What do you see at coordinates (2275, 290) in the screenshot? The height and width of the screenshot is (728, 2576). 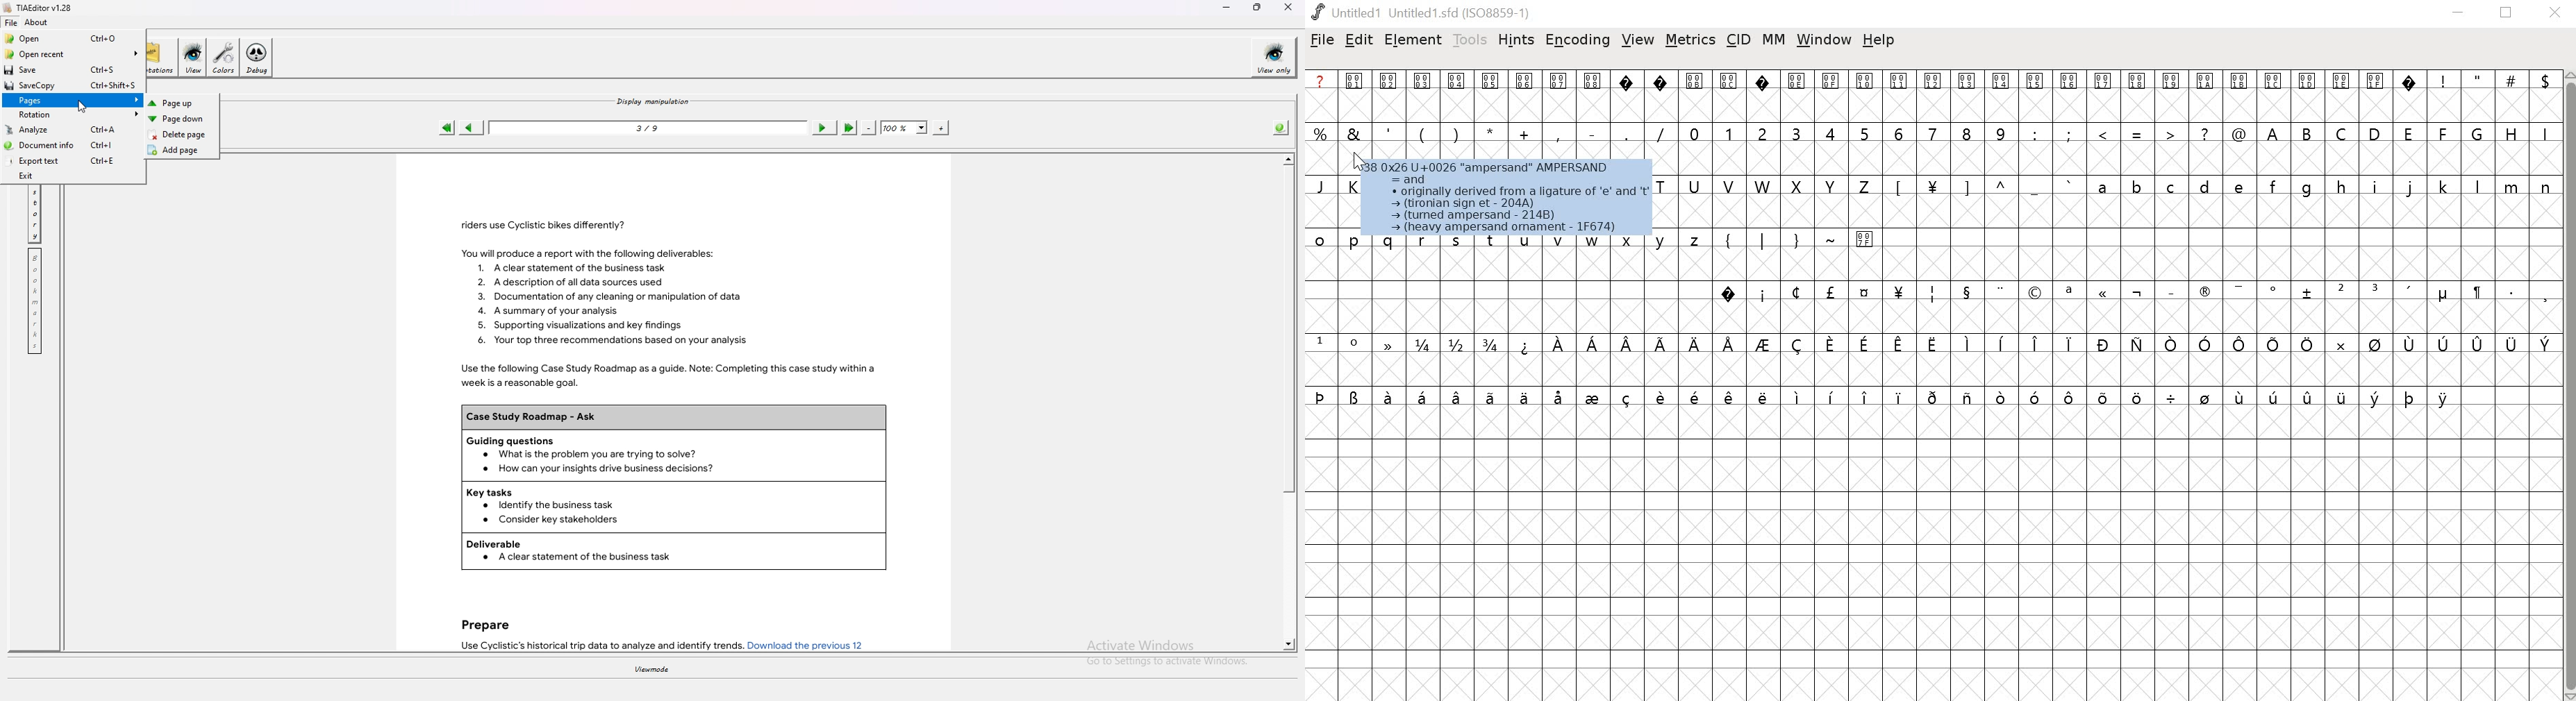 I see `Symbol` at bounding box center [2275, 290].